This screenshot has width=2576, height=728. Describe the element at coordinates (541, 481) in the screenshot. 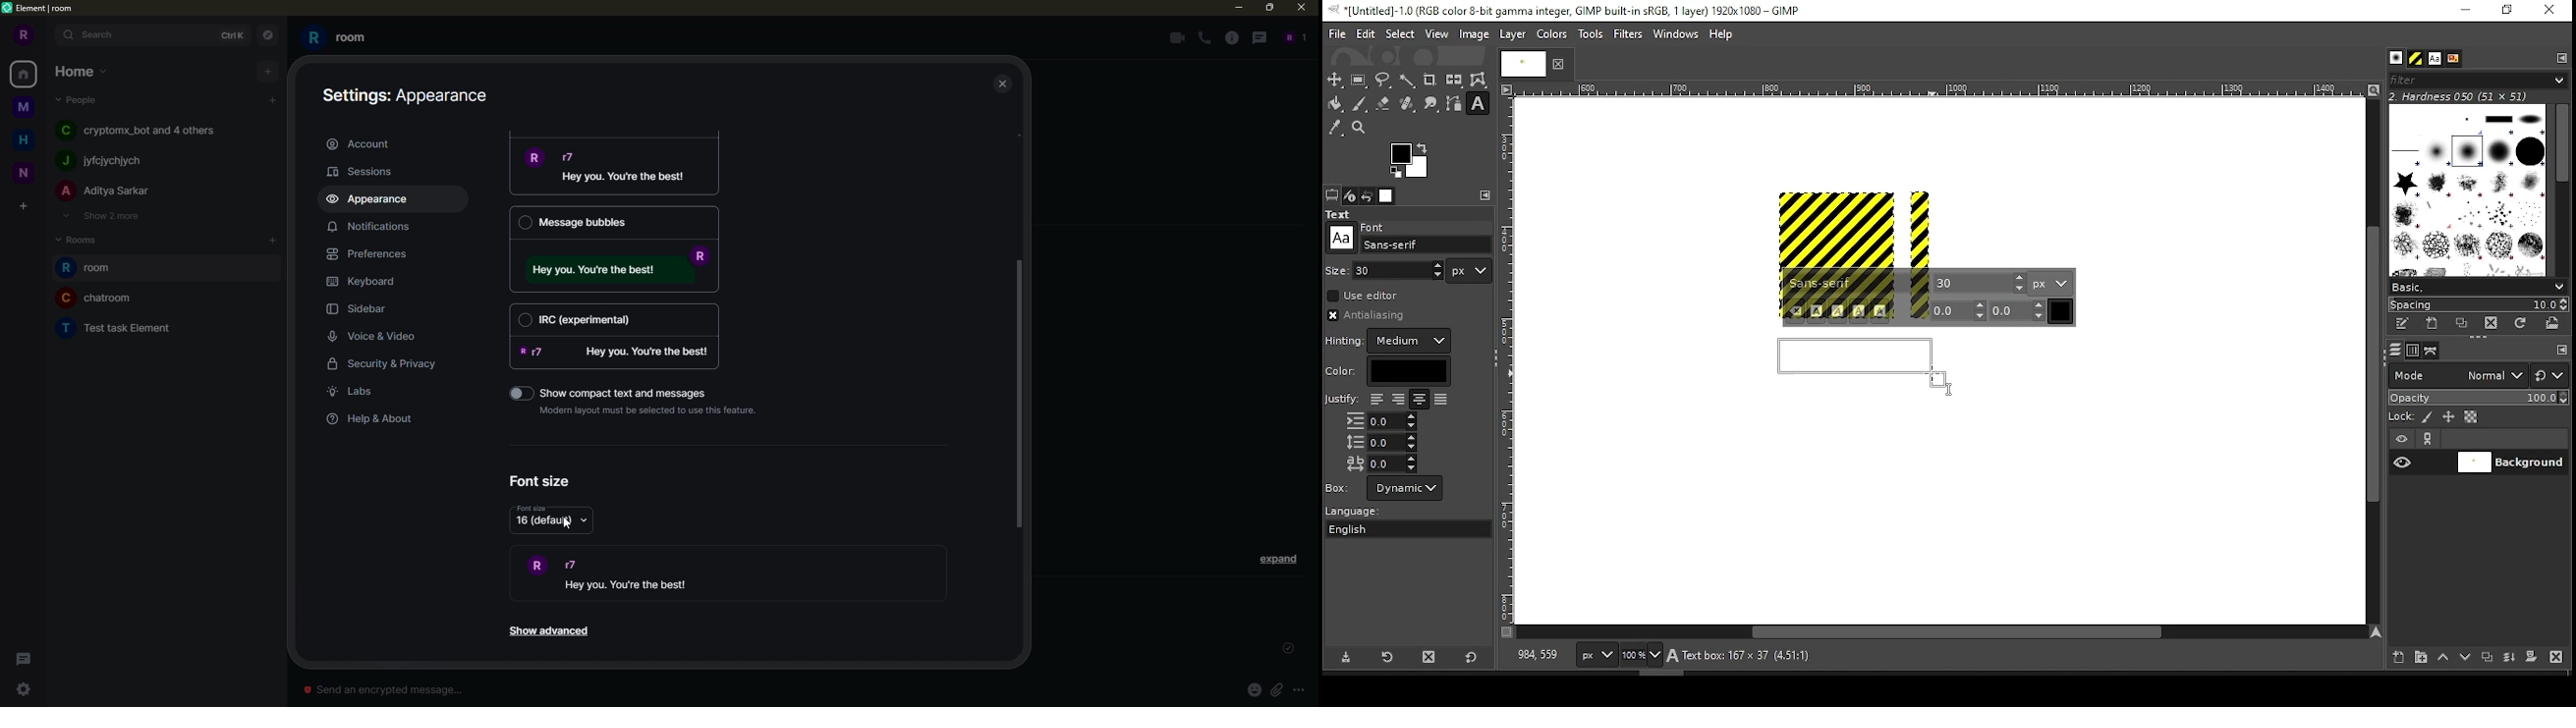

I see `font size` at that location.